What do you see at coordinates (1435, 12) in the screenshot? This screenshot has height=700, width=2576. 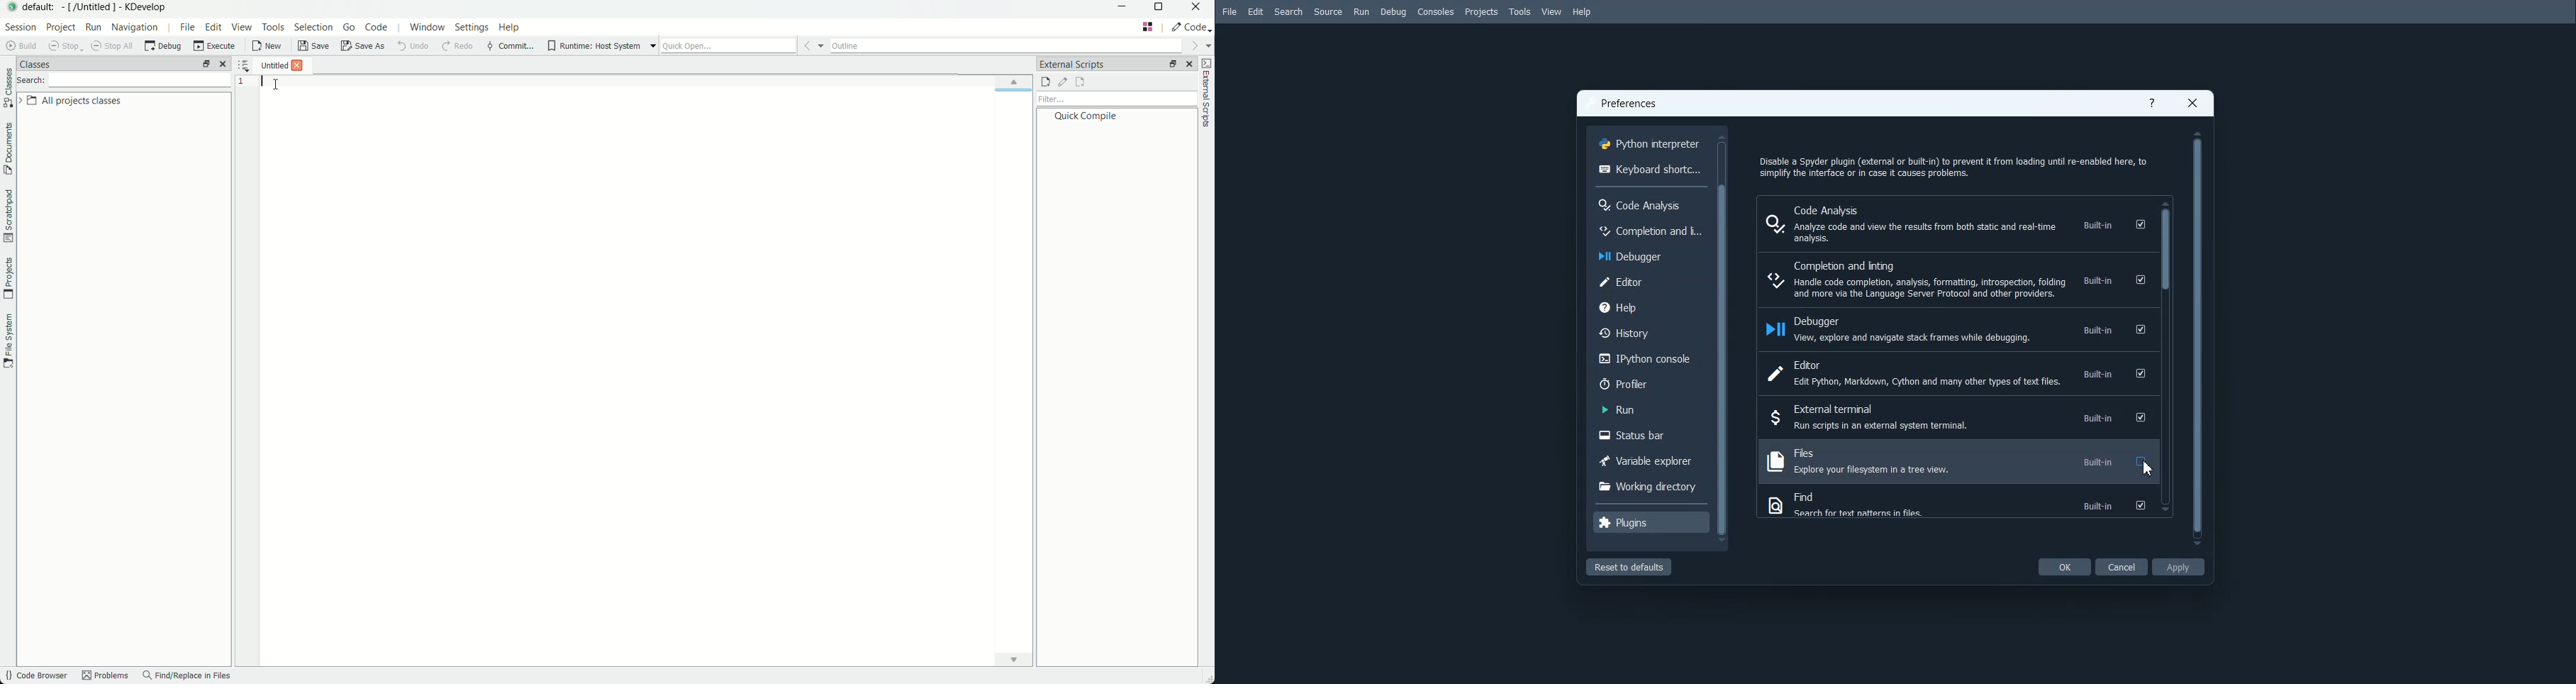 I see `Consoles` at bounding box center [1435, 12].